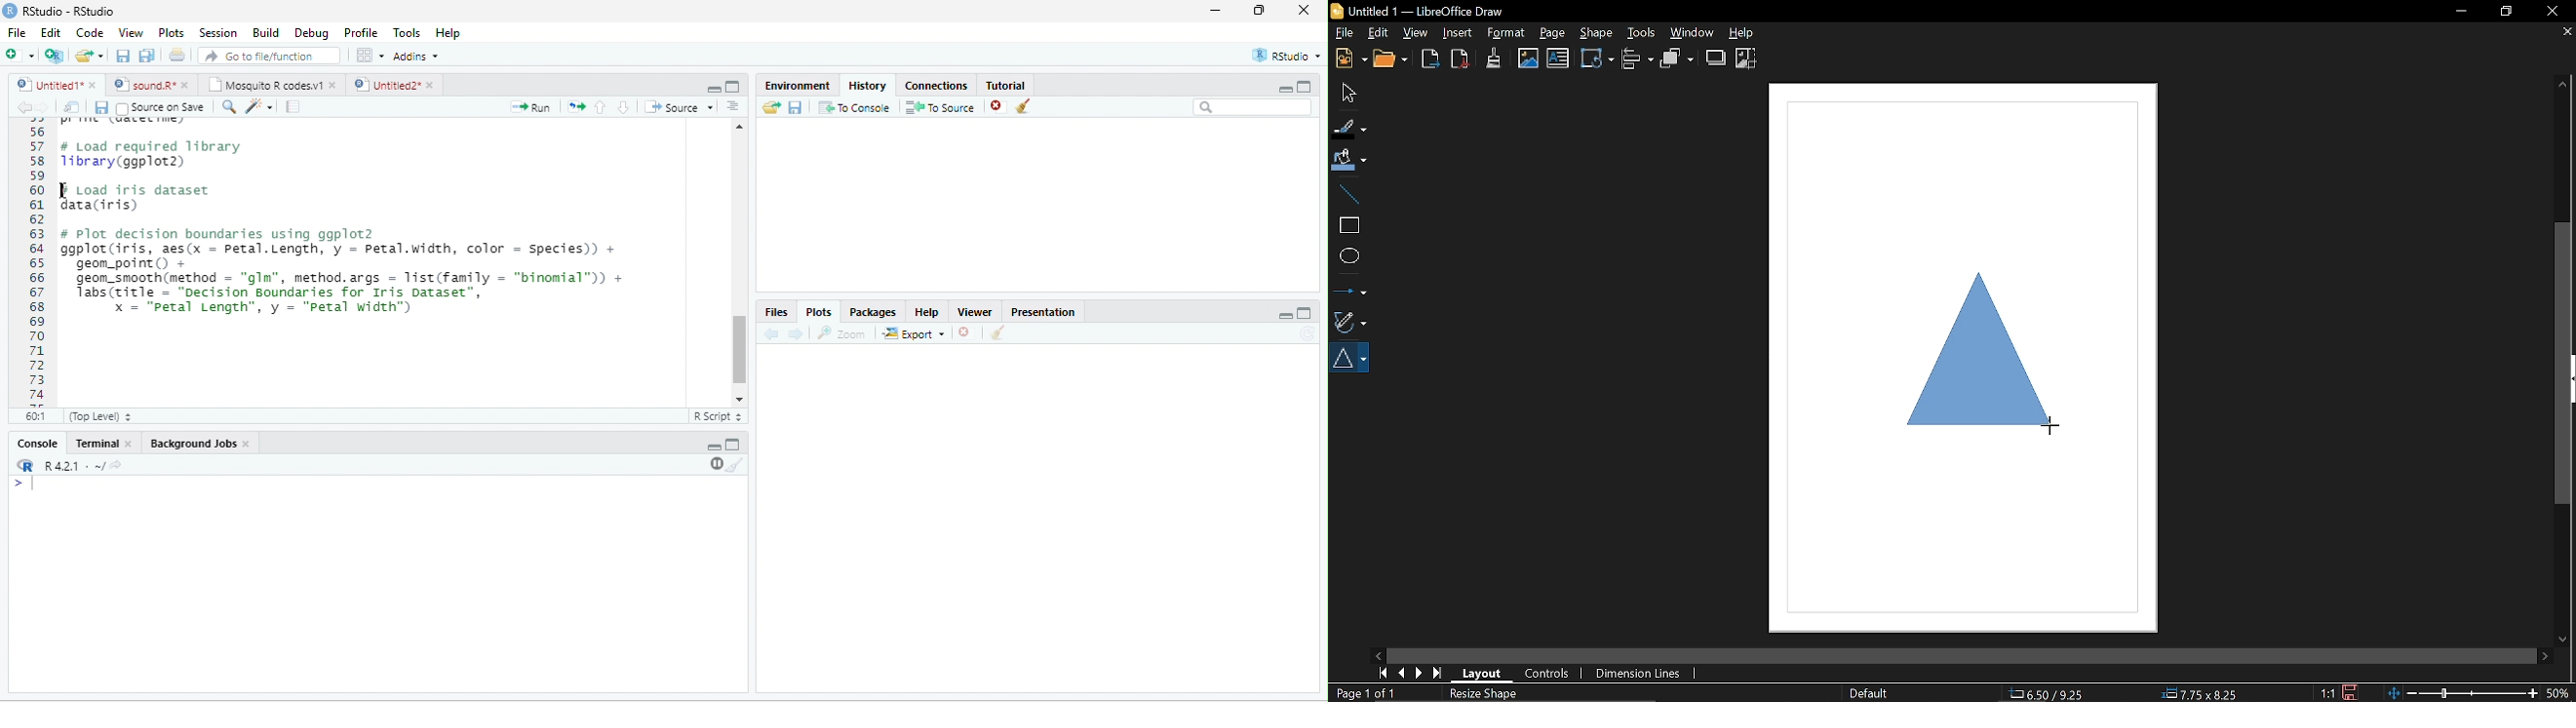 This screenshot has width=2576, height=728. What do you see at coordinates (975, 312) in the screenshot?
I see `Viewer` at bounding box center [975, 312].